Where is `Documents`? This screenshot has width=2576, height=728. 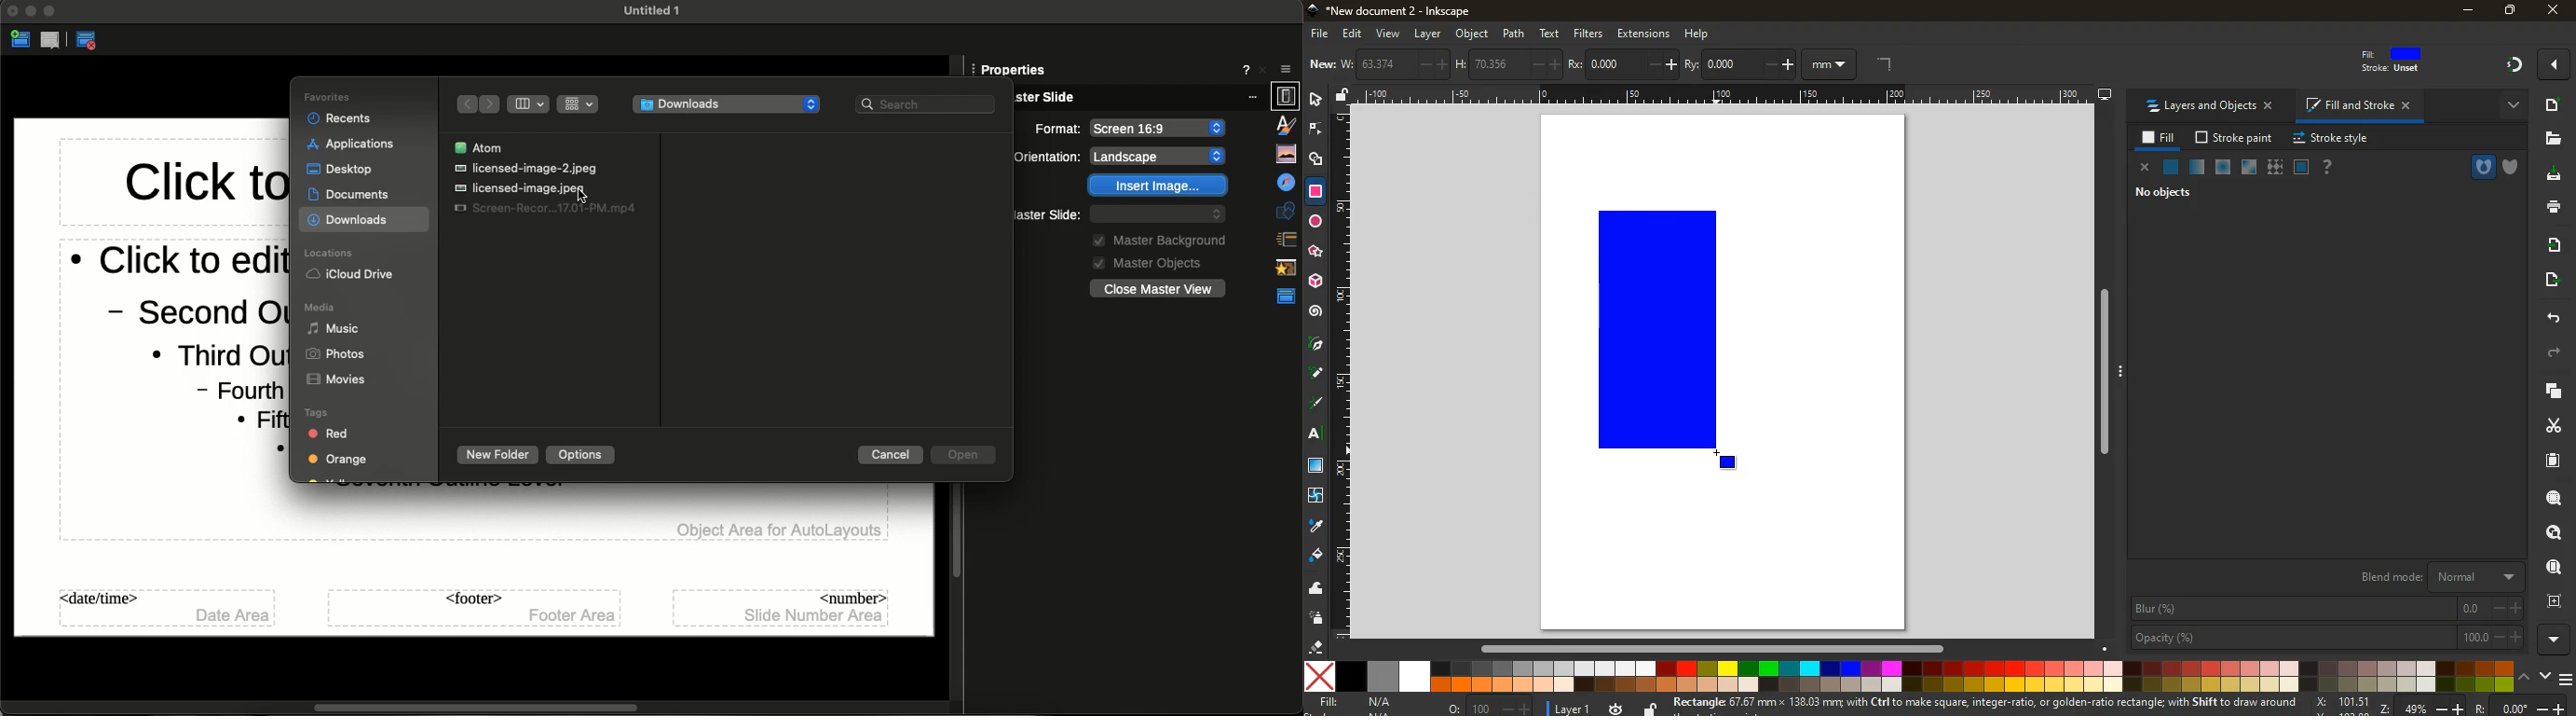 Documents is located at coordinates (354, 194).